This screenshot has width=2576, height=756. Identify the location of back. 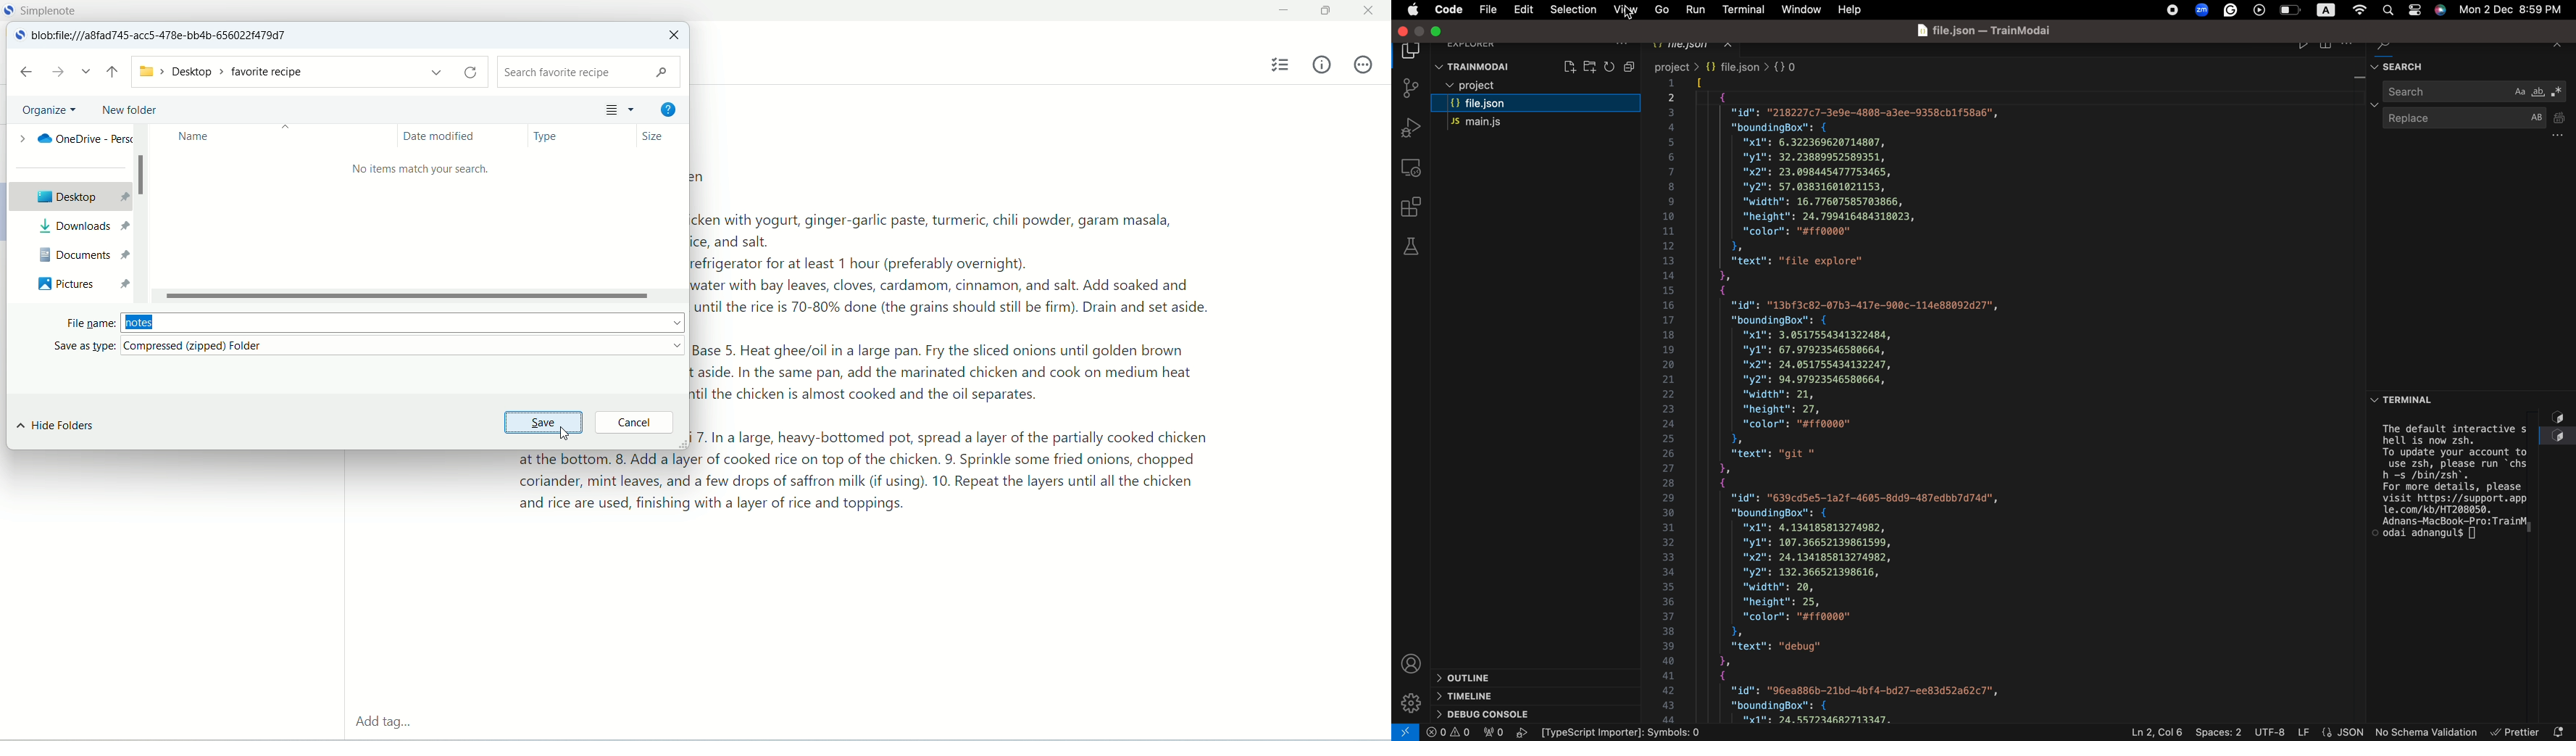
(25, 72).